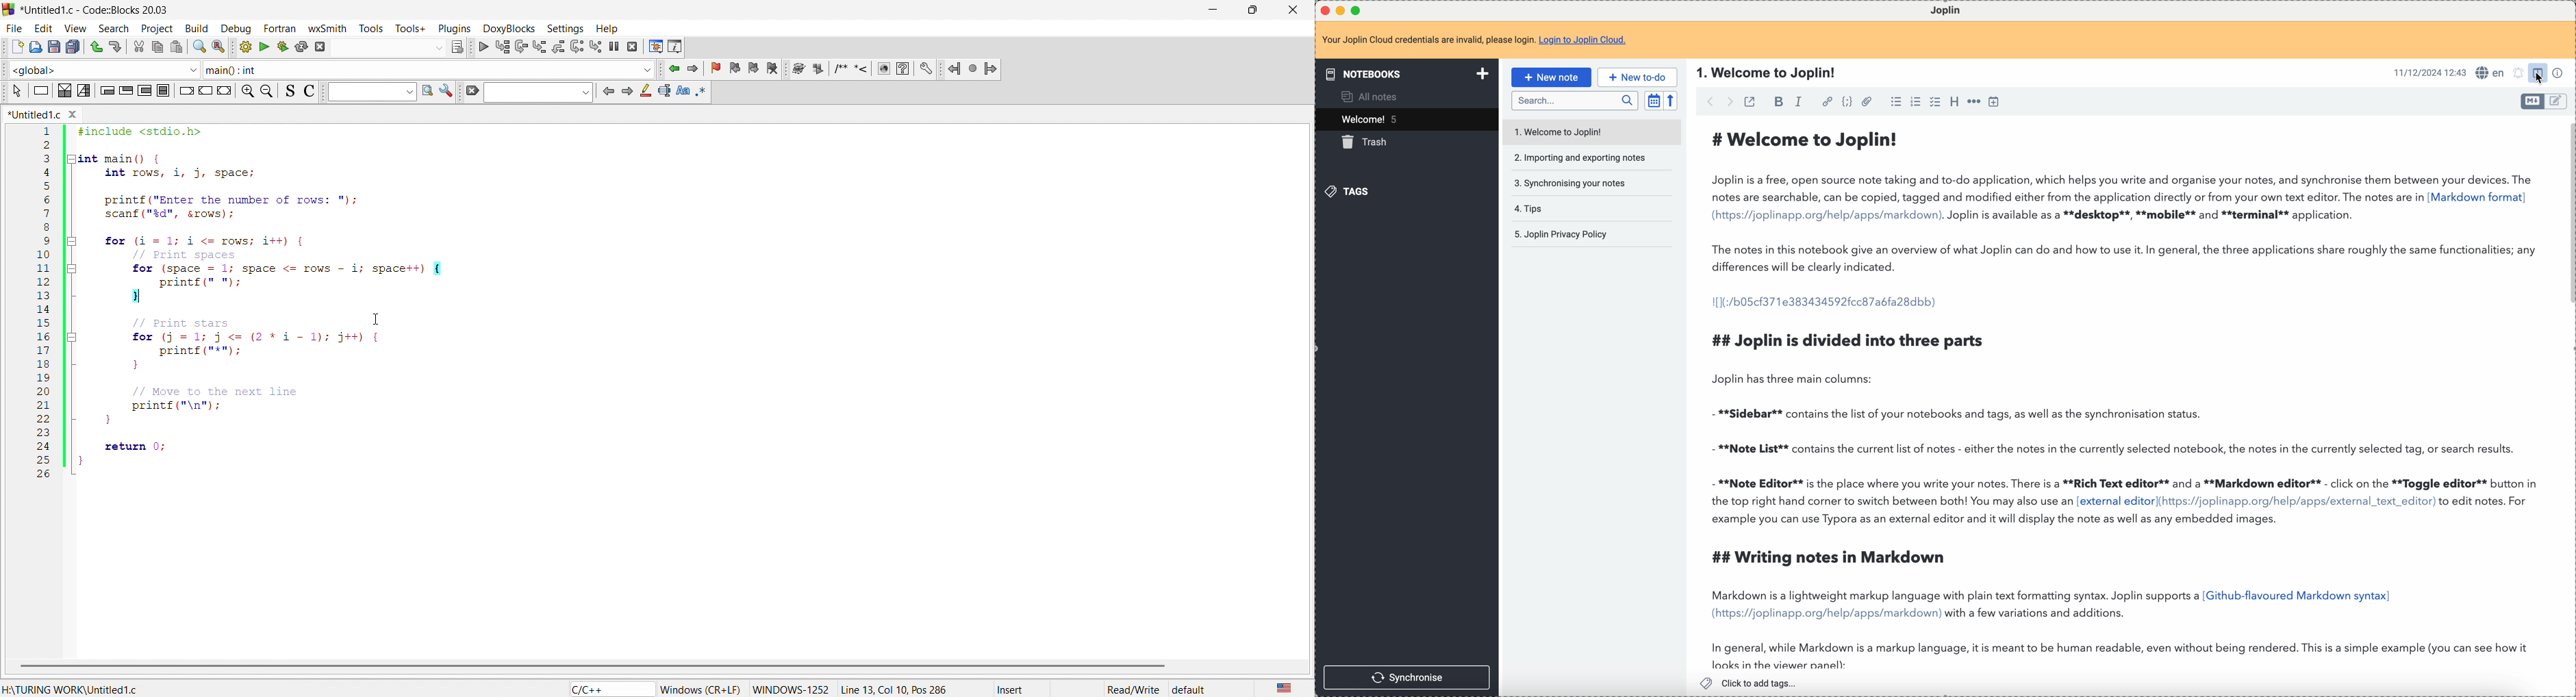  What do you see at coordinates (1868, 101) in the screenshot?
I see `attach file` at bounding box center [1868, 101].